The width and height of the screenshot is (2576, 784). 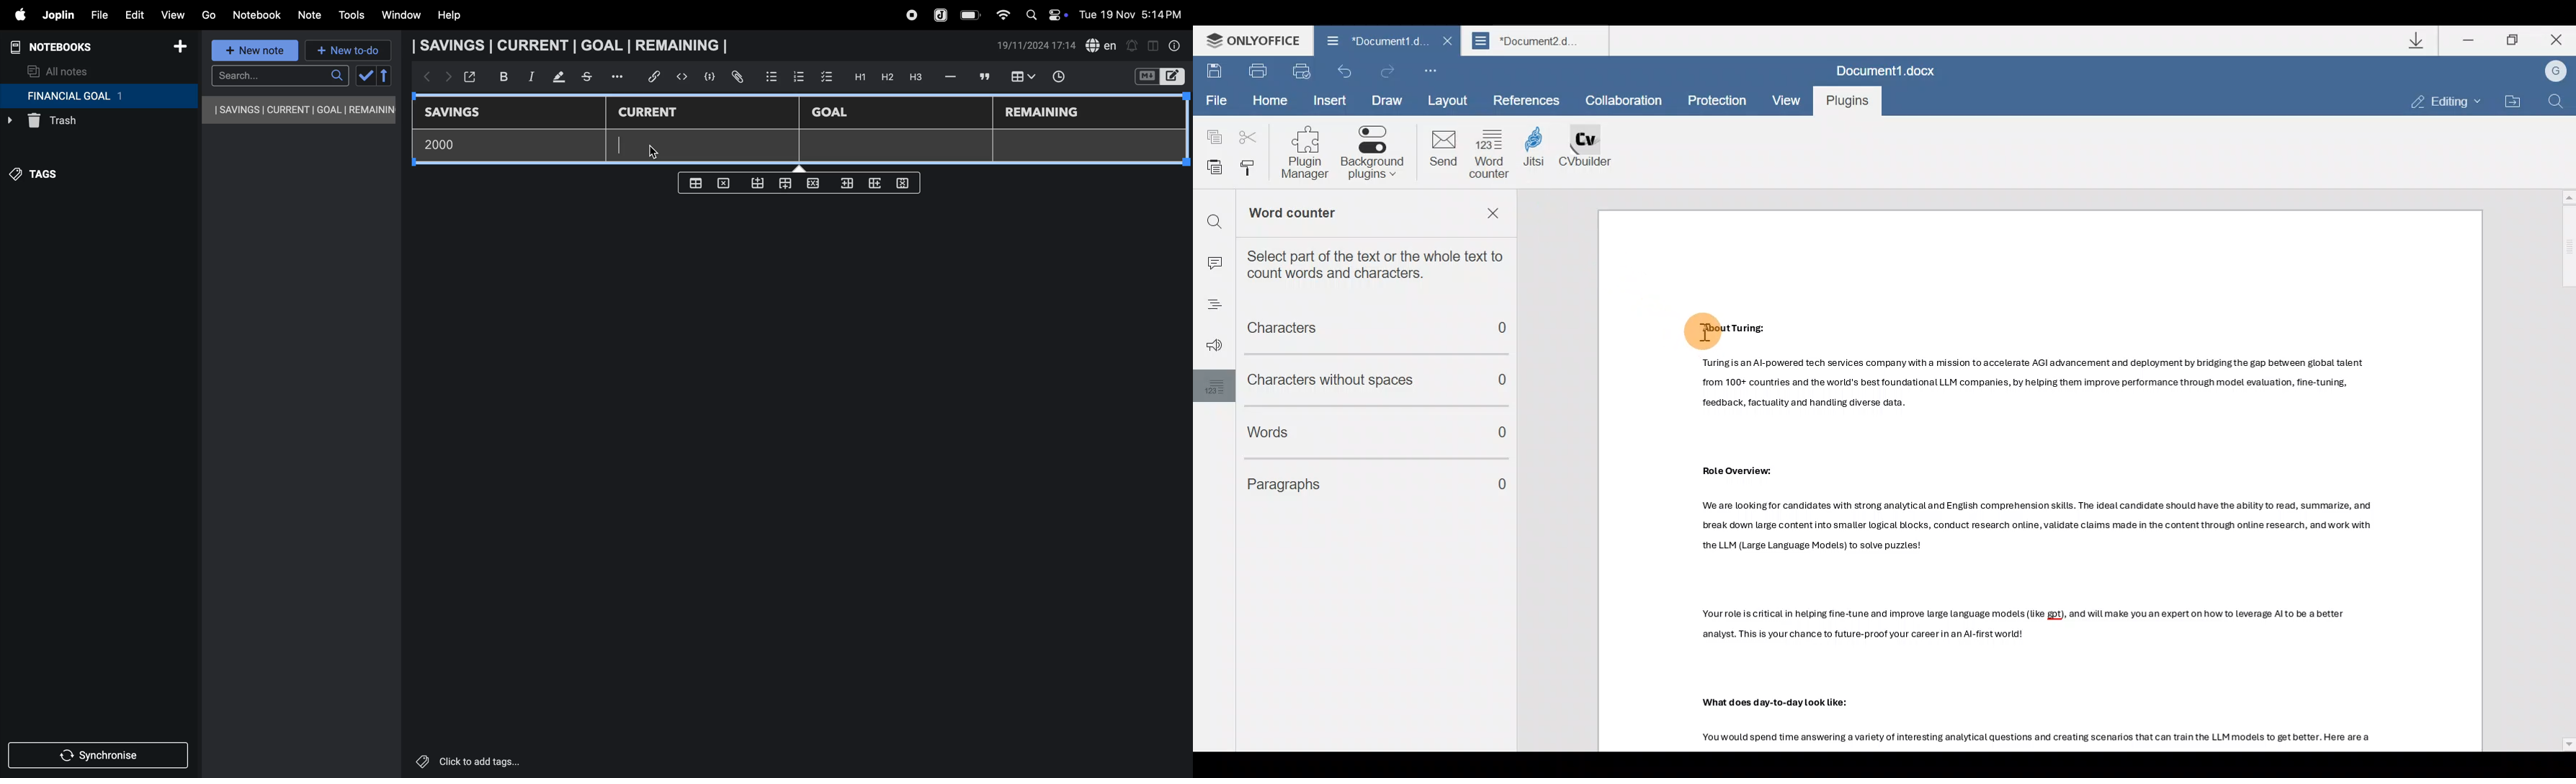 What do you see at coordinates (446, 79) in the screenshot?
I see `forward` at bounding box center [446, 79].